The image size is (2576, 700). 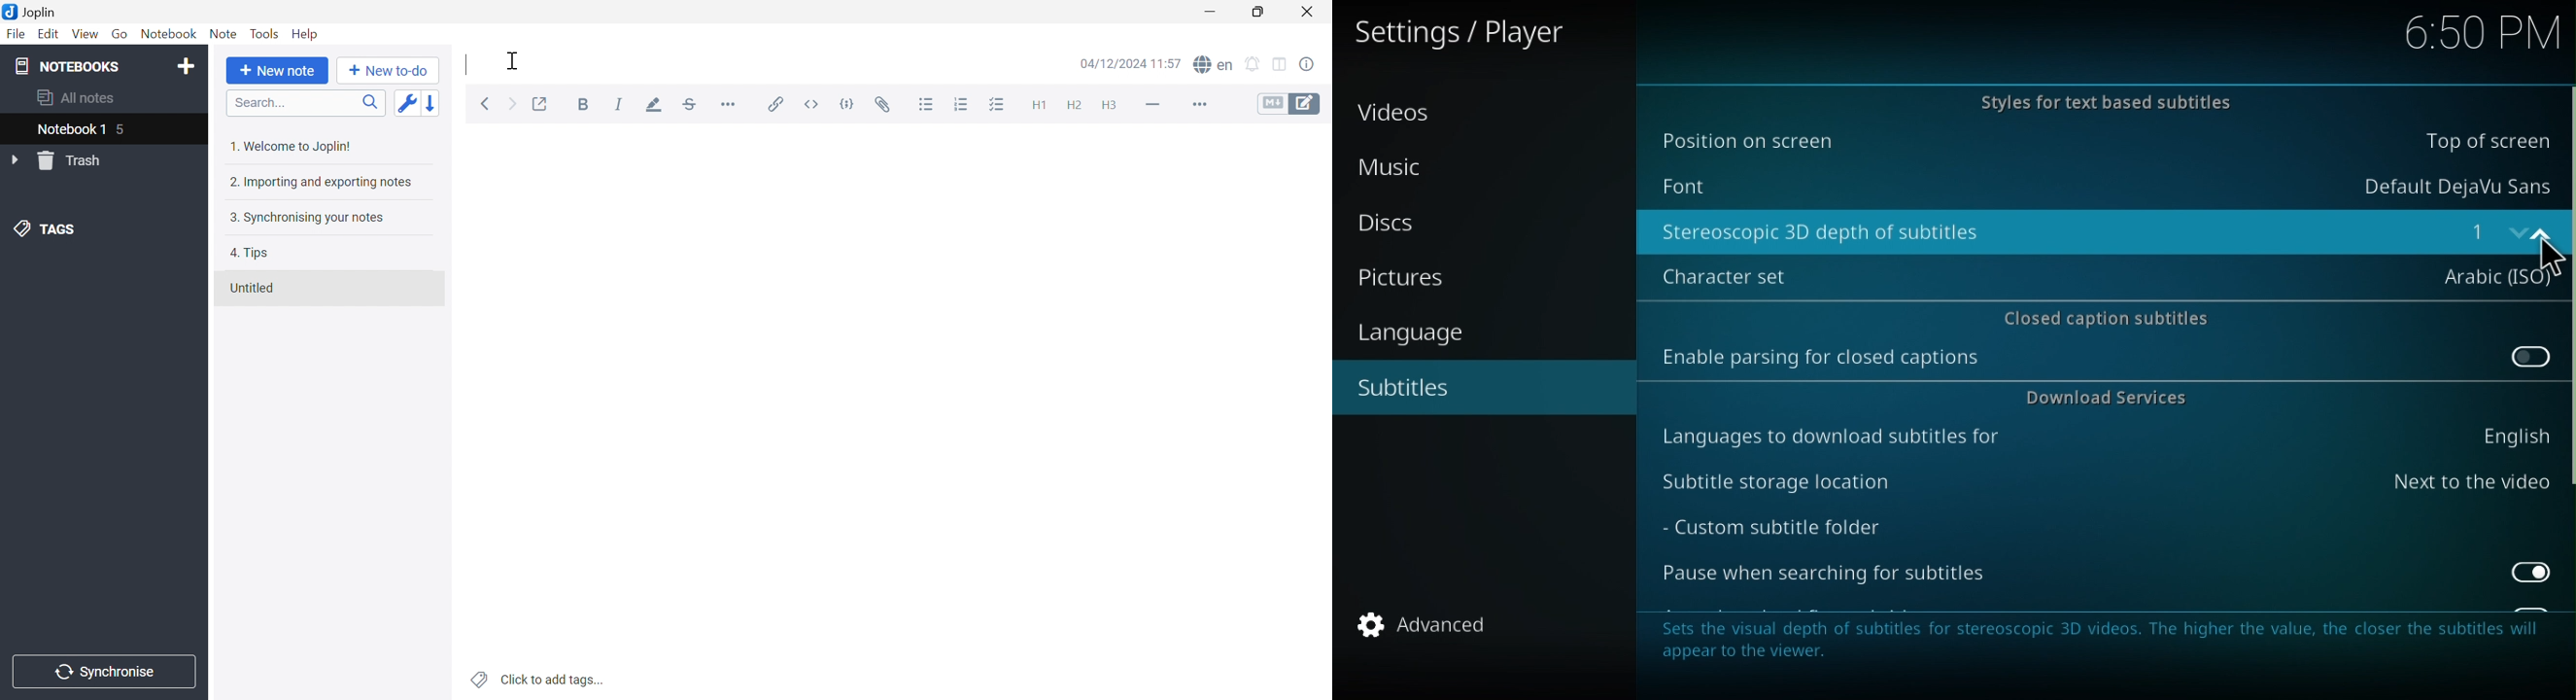 I want to click on TAGS, so click(x=49, y=230).